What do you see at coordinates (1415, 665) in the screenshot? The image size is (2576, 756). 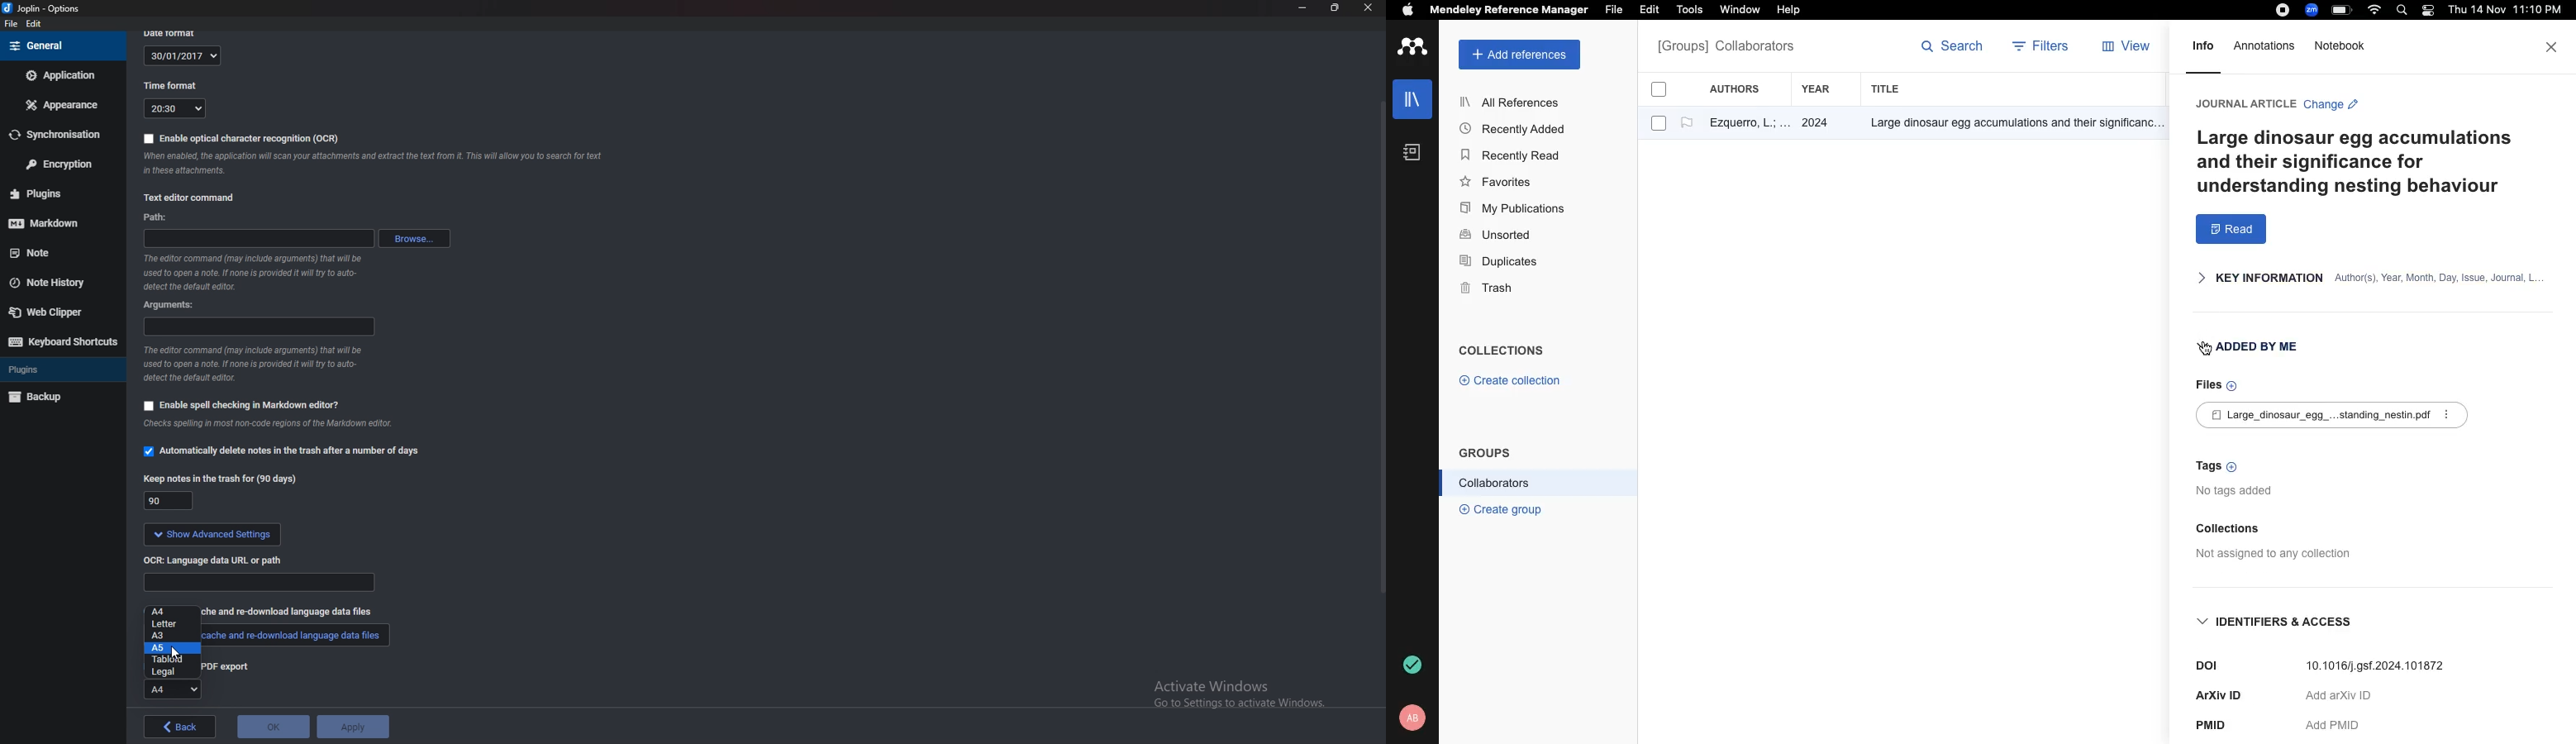 I see `refresh` at bounding box center [1415, 665].